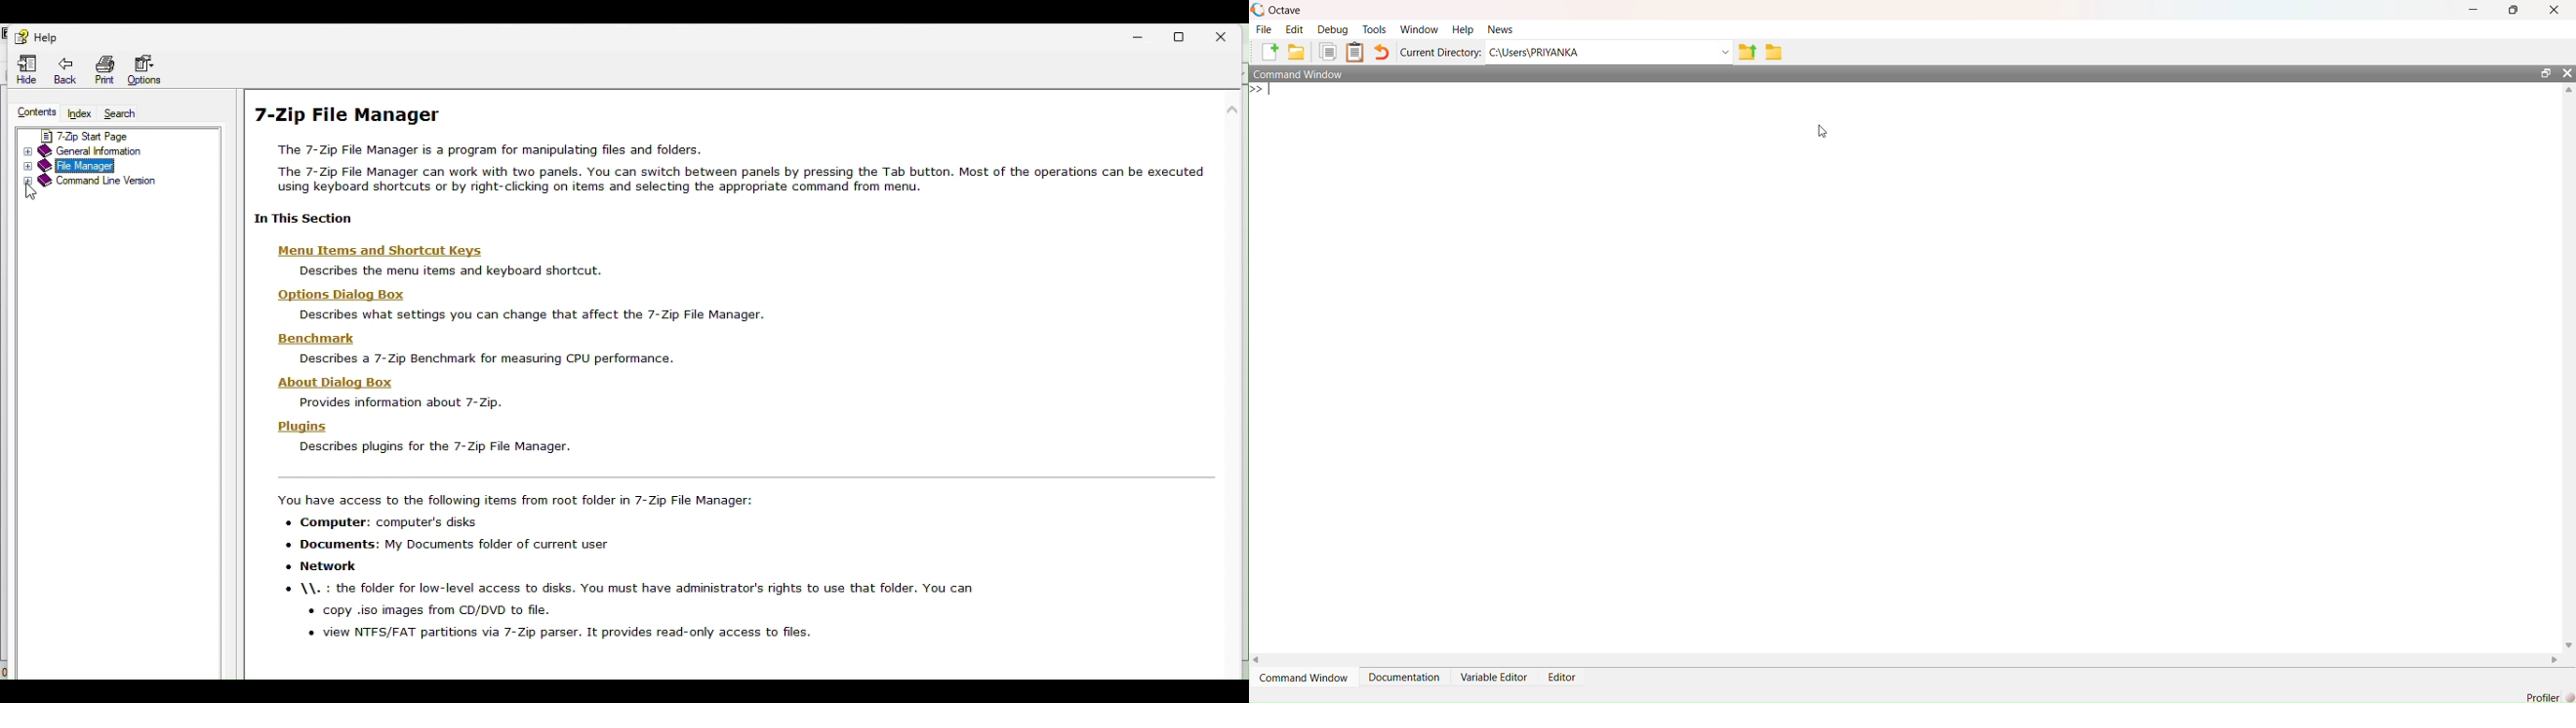 The height and width of the screenshot is (728, 2576). I want to click on Help , so click(35, 35).